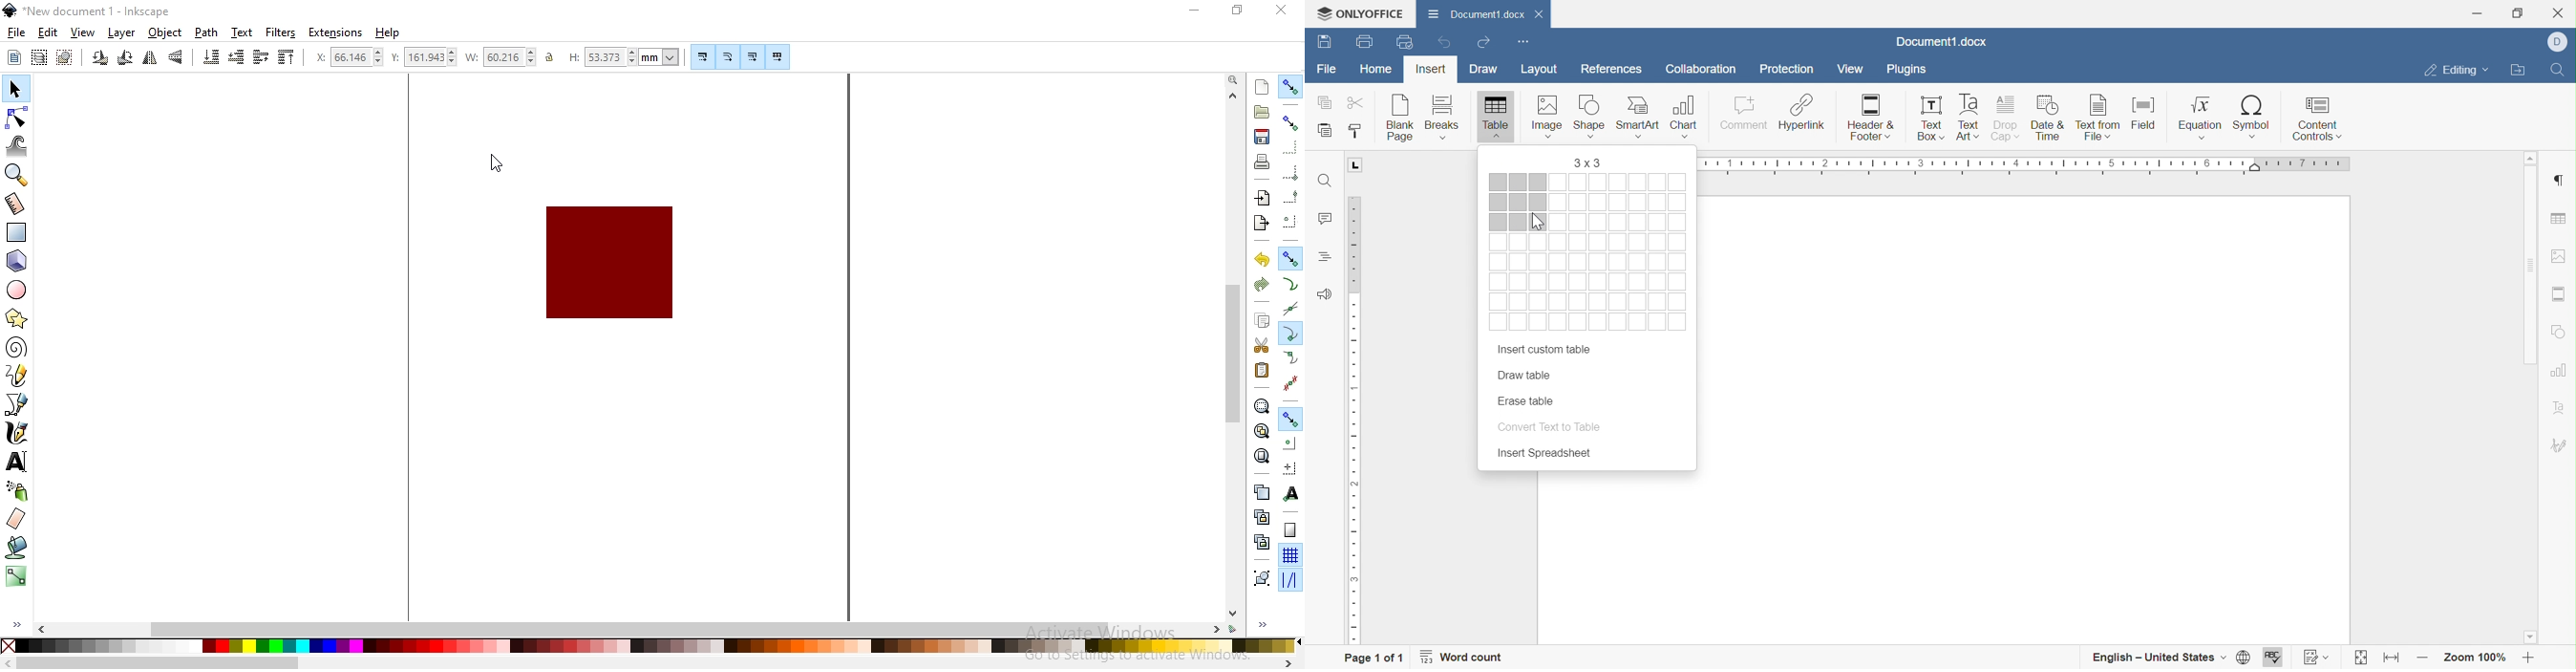 The width and height of the screenshot is (2576, 672). What do you see at coordinates (2562, 218) in the screenshot?
I see `Table settings` at bounding box center [2562, 218].